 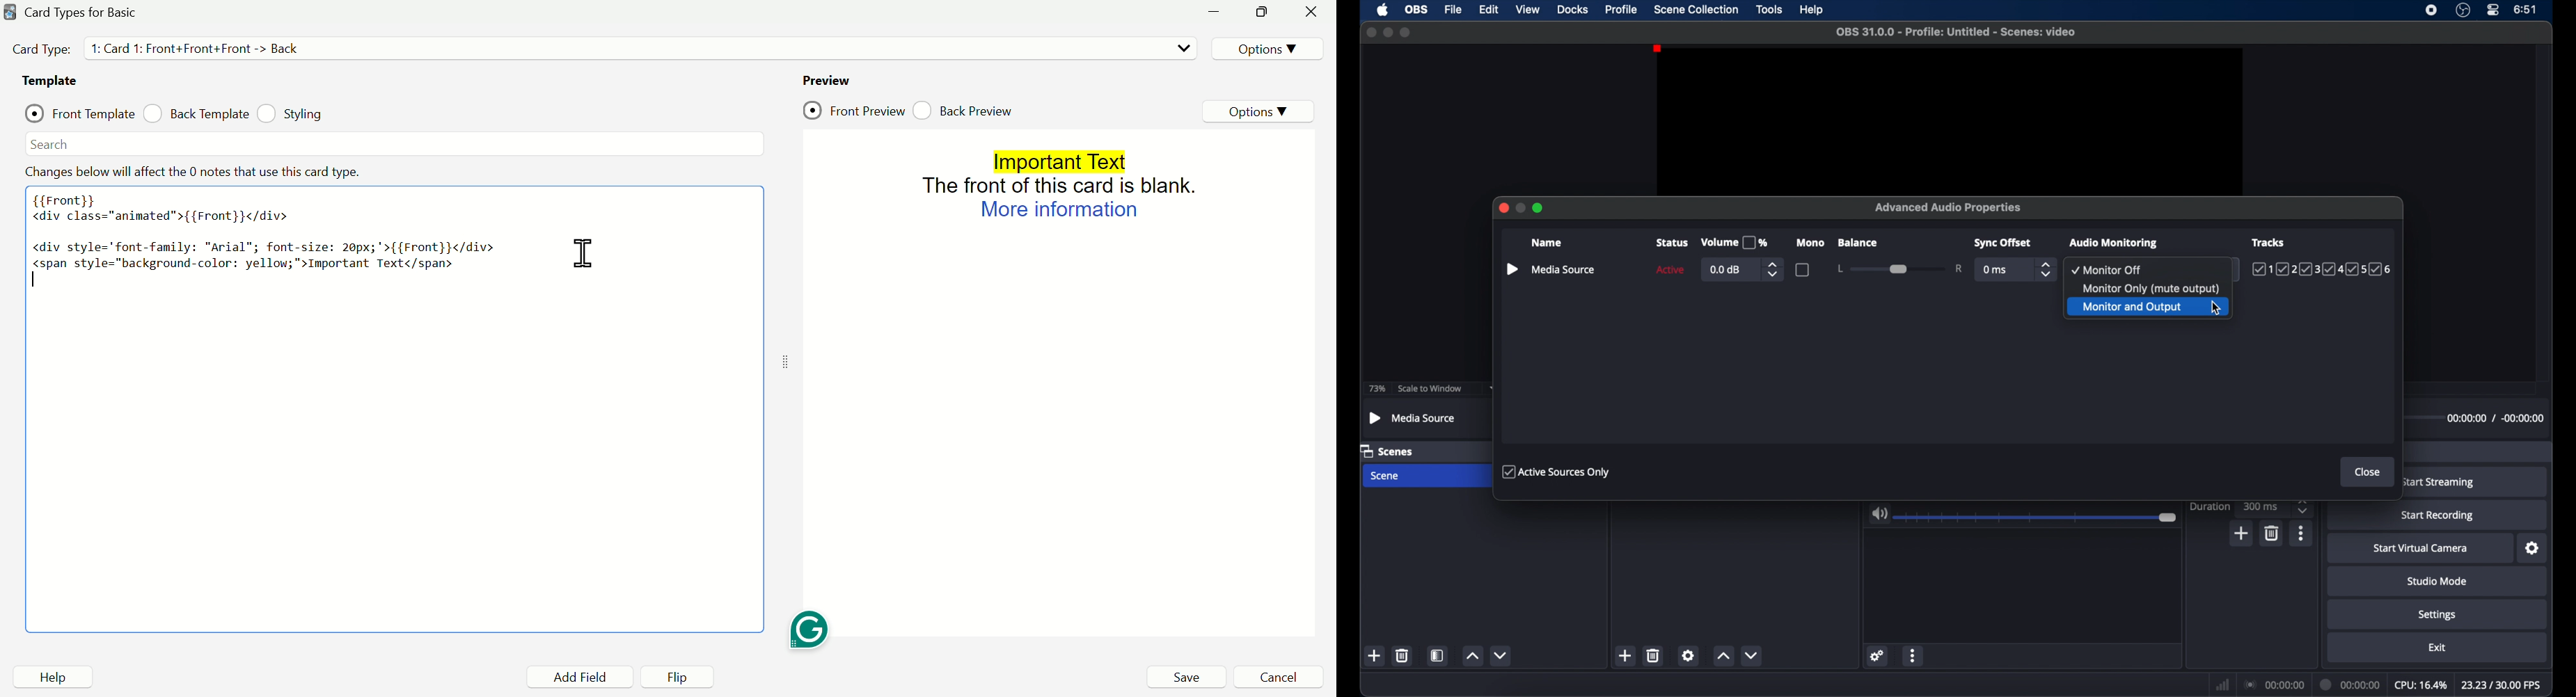 I want to click on play, so click(x=1512, y=270).